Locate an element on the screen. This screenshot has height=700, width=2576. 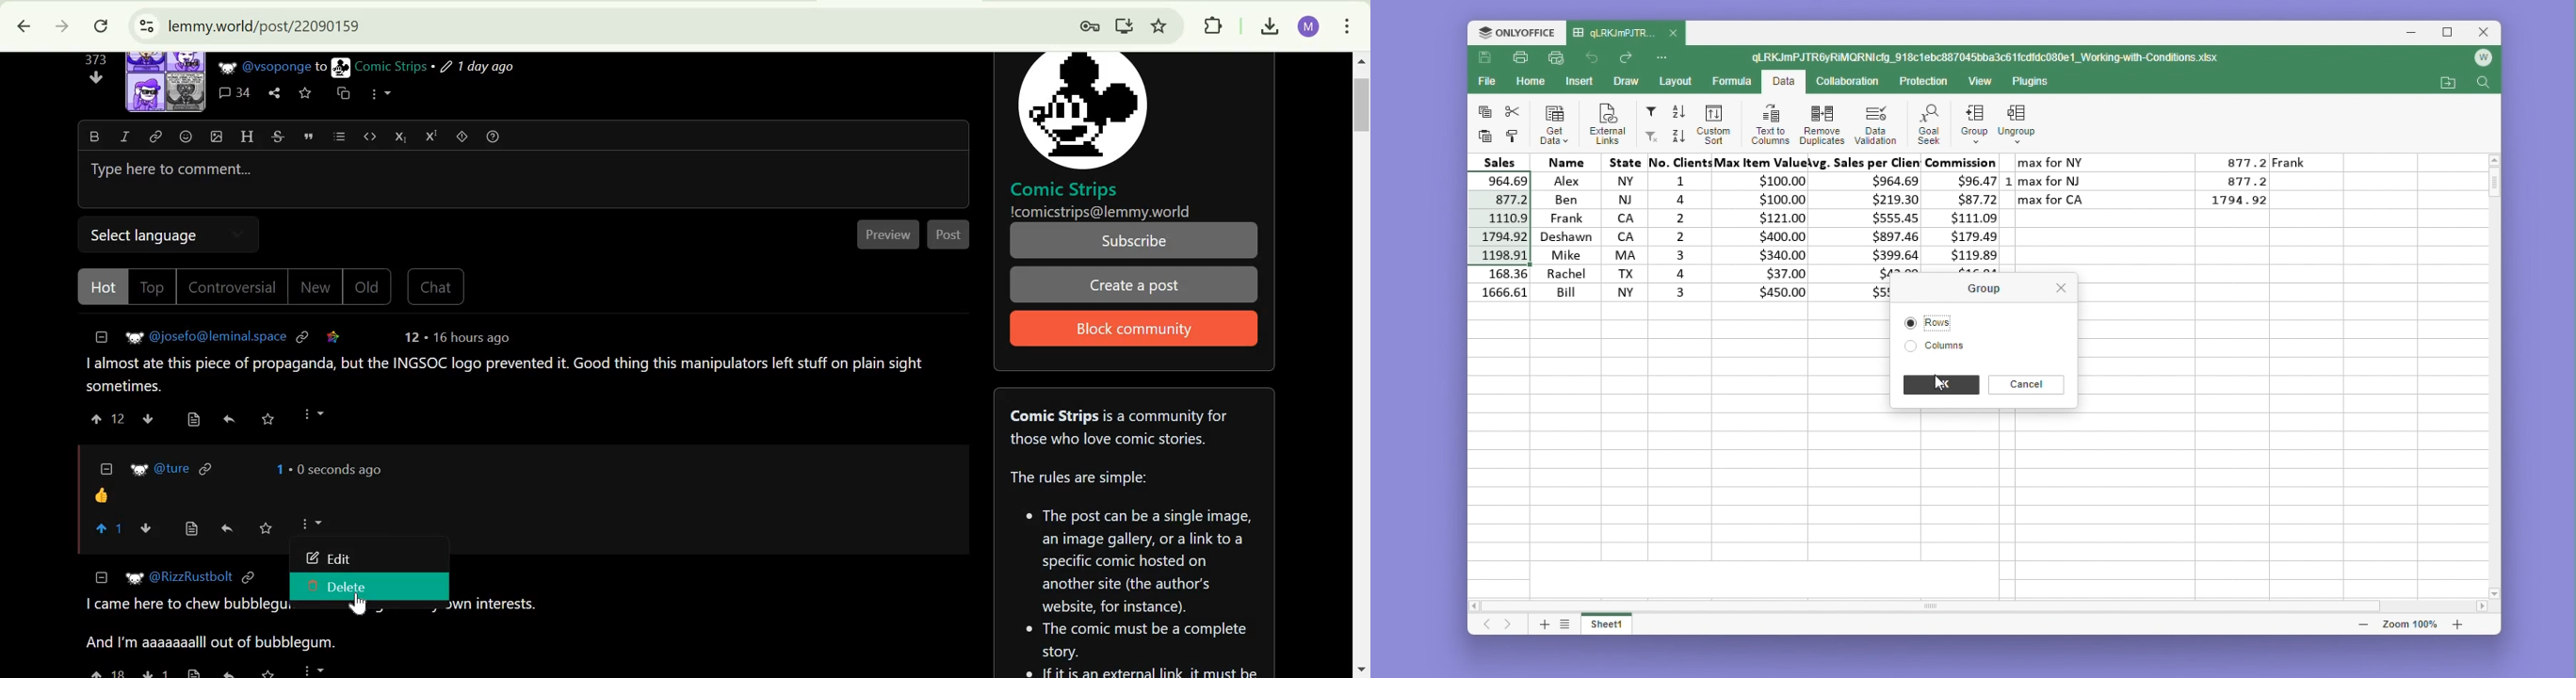
Go back  is located at coordinates (1595, 58).